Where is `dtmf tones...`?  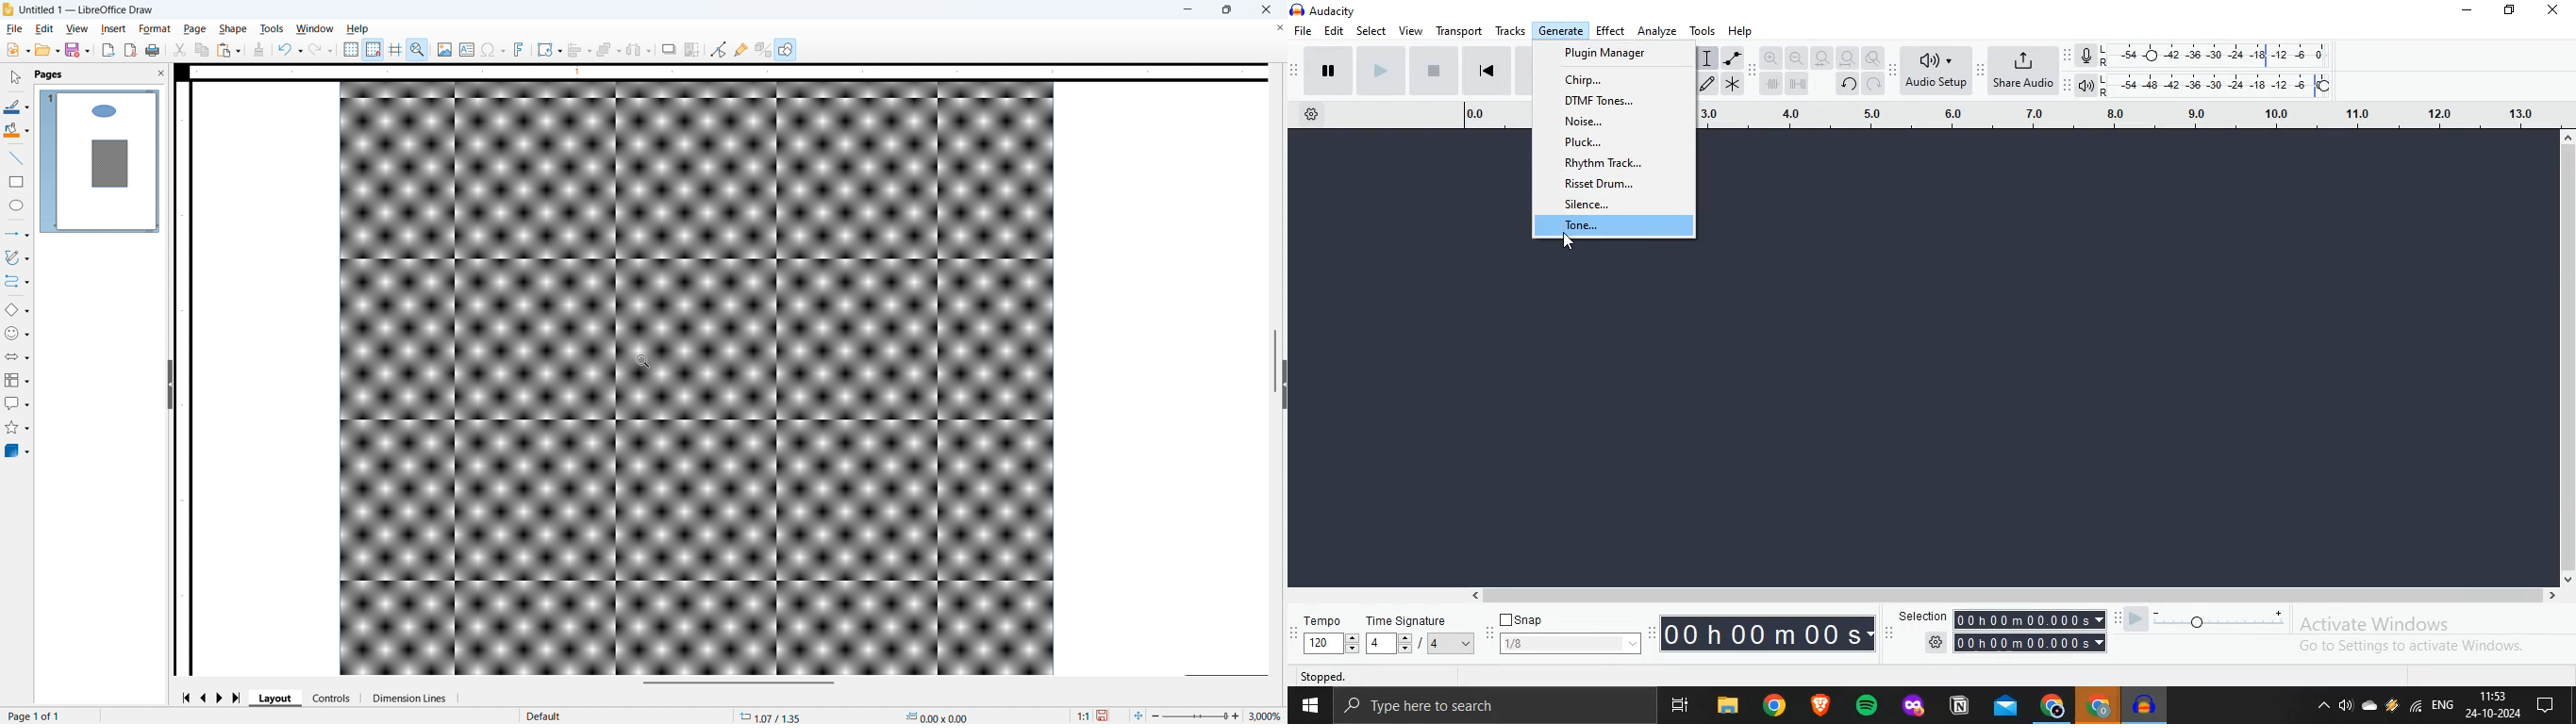
dtmf tones... is located at coordinates (1604, 101).